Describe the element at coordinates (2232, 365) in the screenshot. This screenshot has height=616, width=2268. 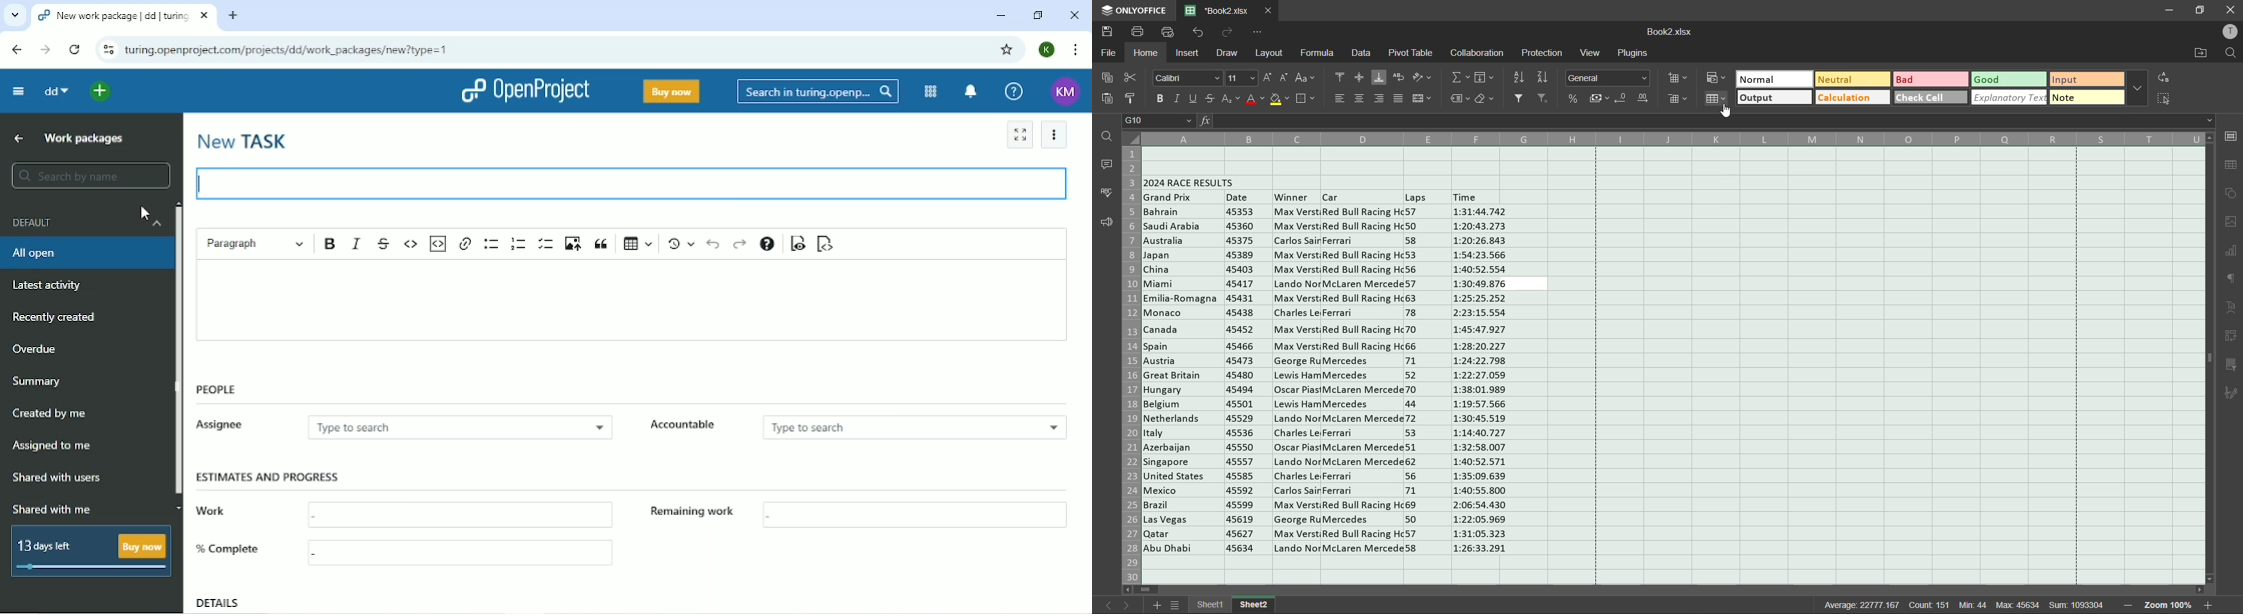
I see `slicer` at that location.